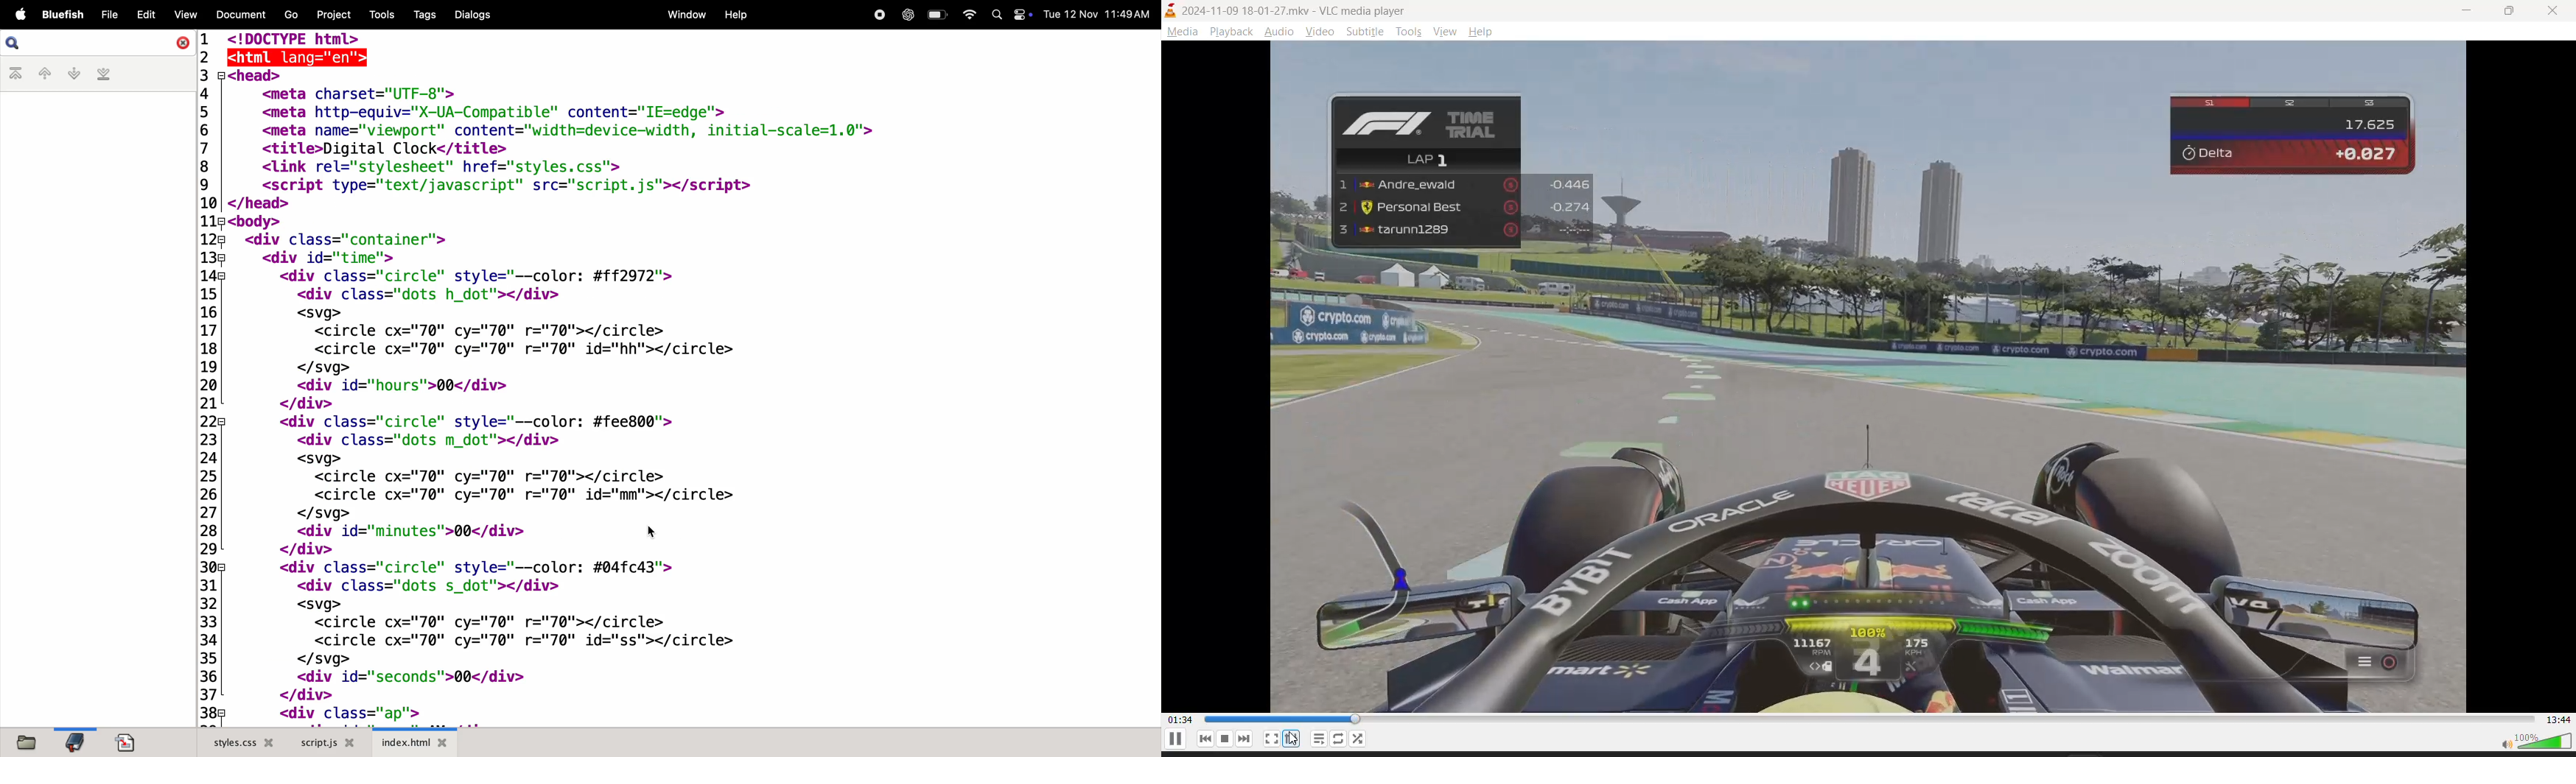 The image size is (2576, 784). I want to click on Cursor, so click(1298, 738).